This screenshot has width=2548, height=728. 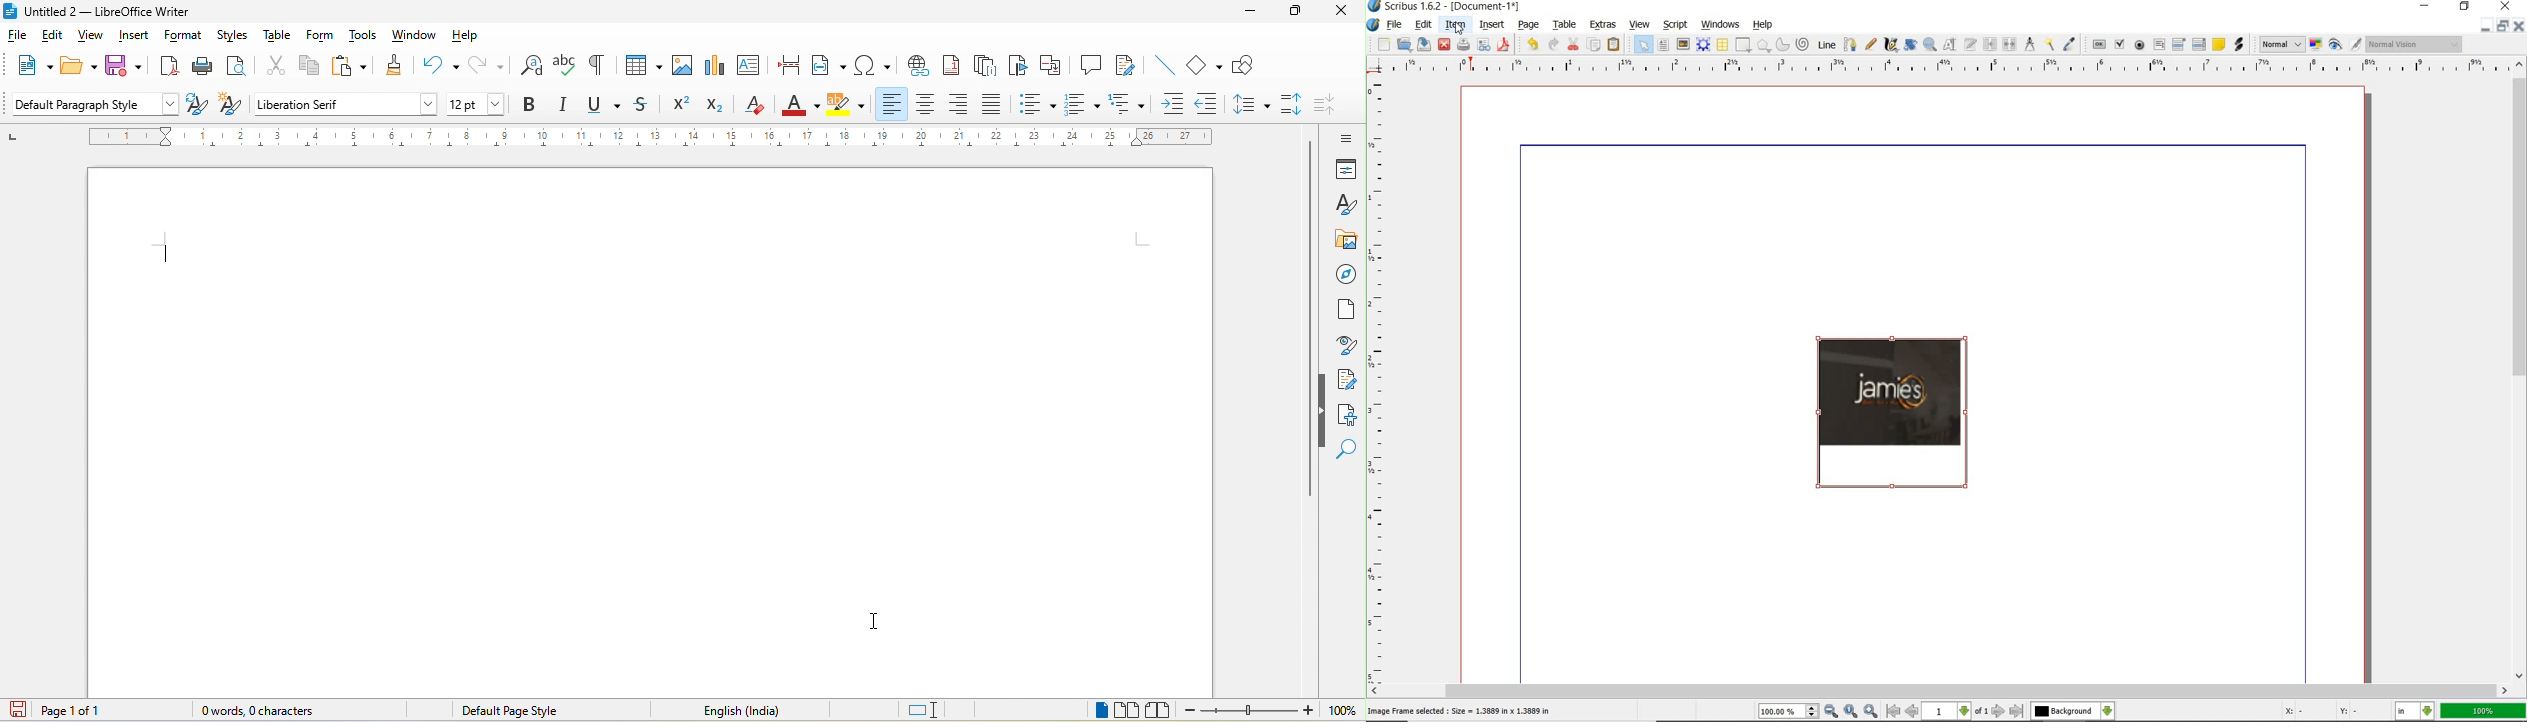 What do you see at coordinates (2502, 26) in the screenshot?
I see `Minimize` at bounding box center [2502, 26].